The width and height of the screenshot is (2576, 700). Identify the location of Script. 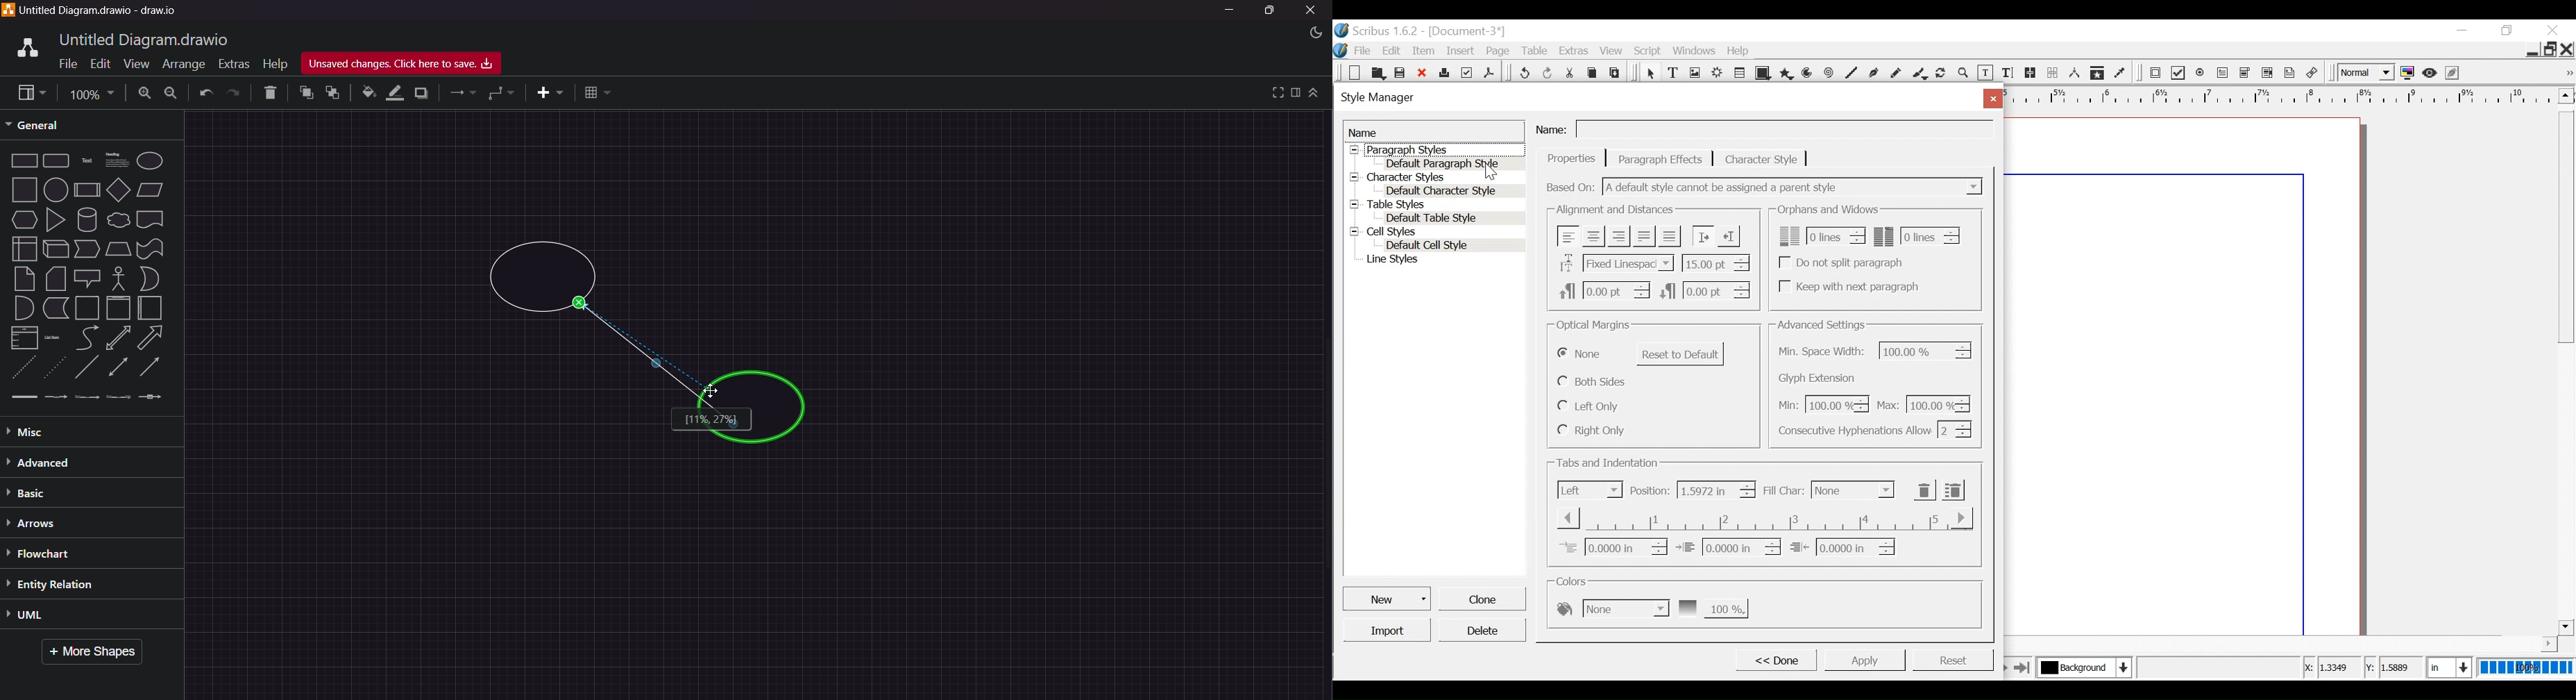
(1649, 51).